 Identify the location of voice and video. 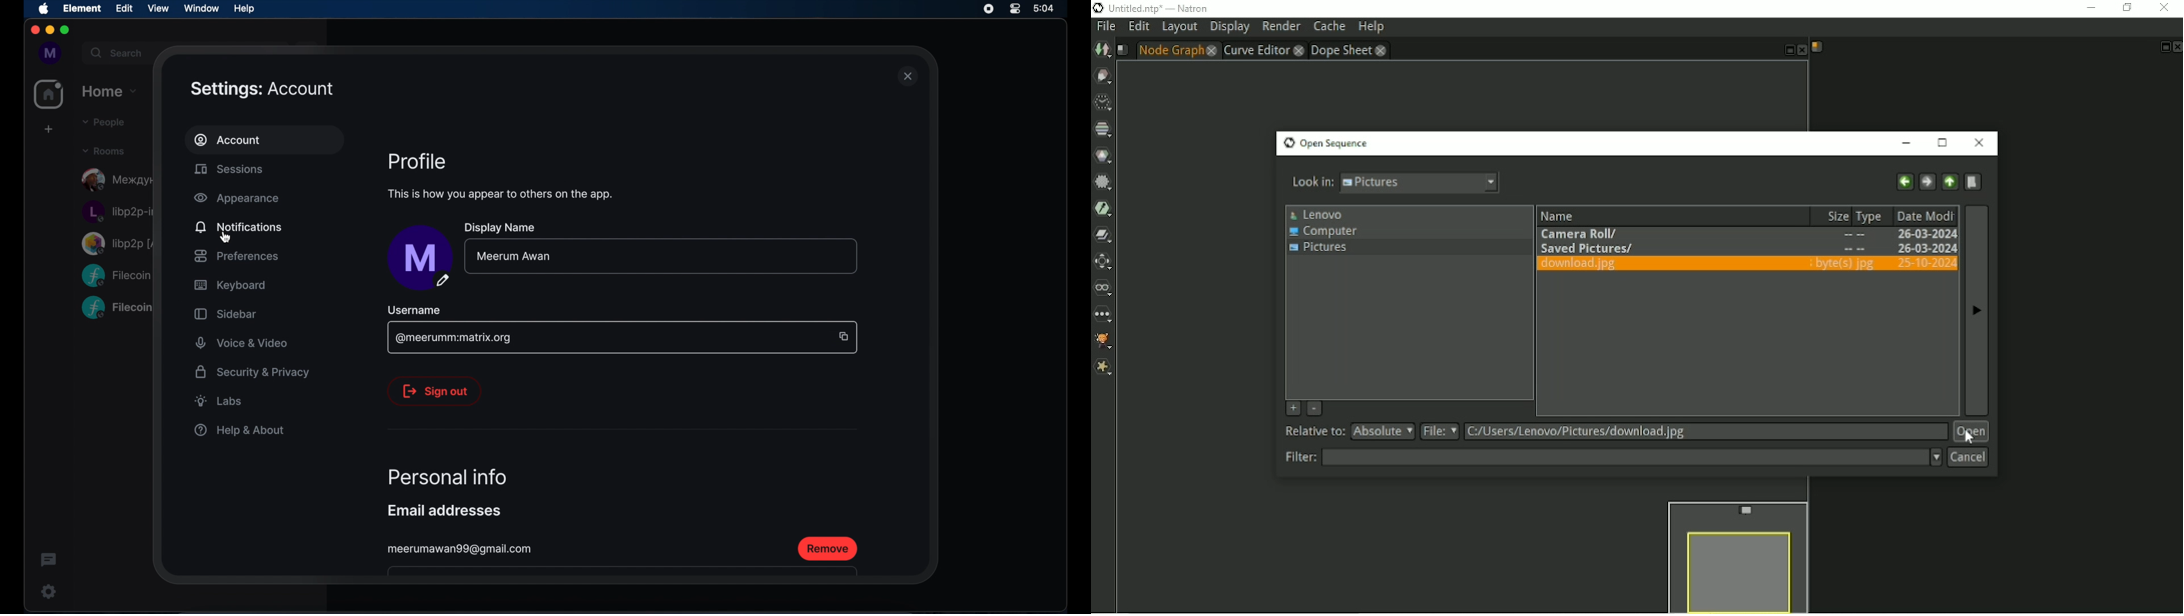
(242, 343).